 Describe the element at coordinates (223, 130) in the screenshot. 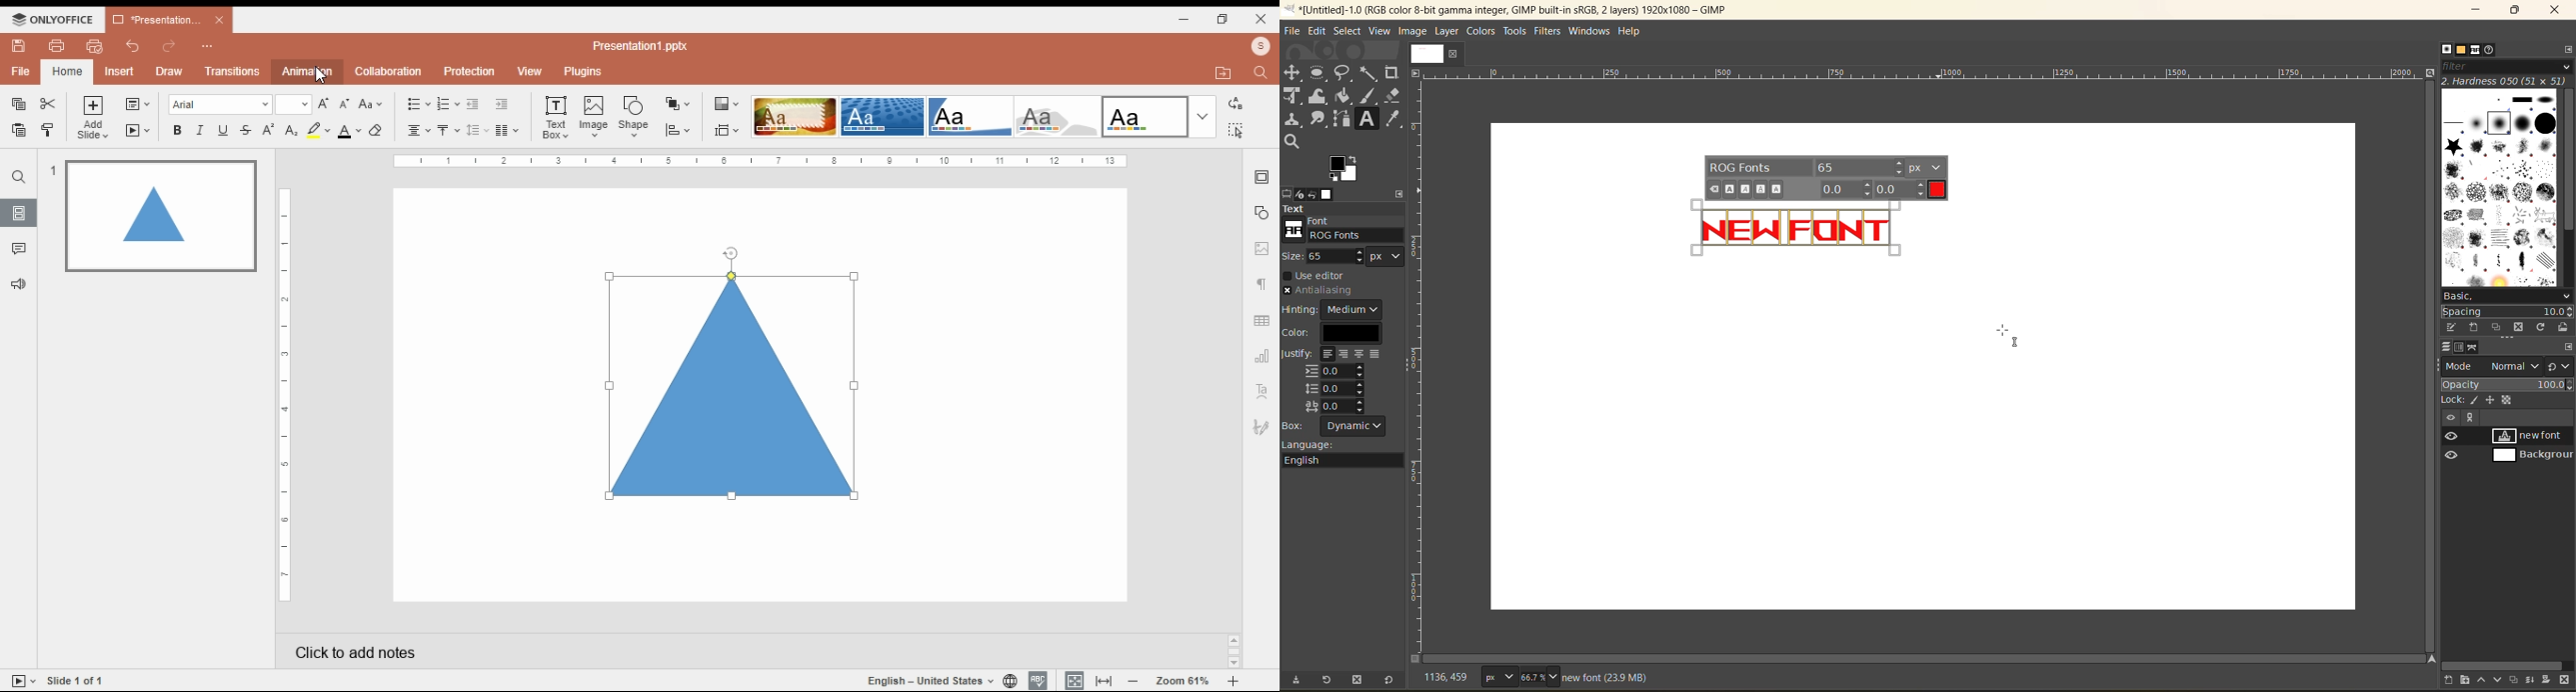

I see `underline` at that location.